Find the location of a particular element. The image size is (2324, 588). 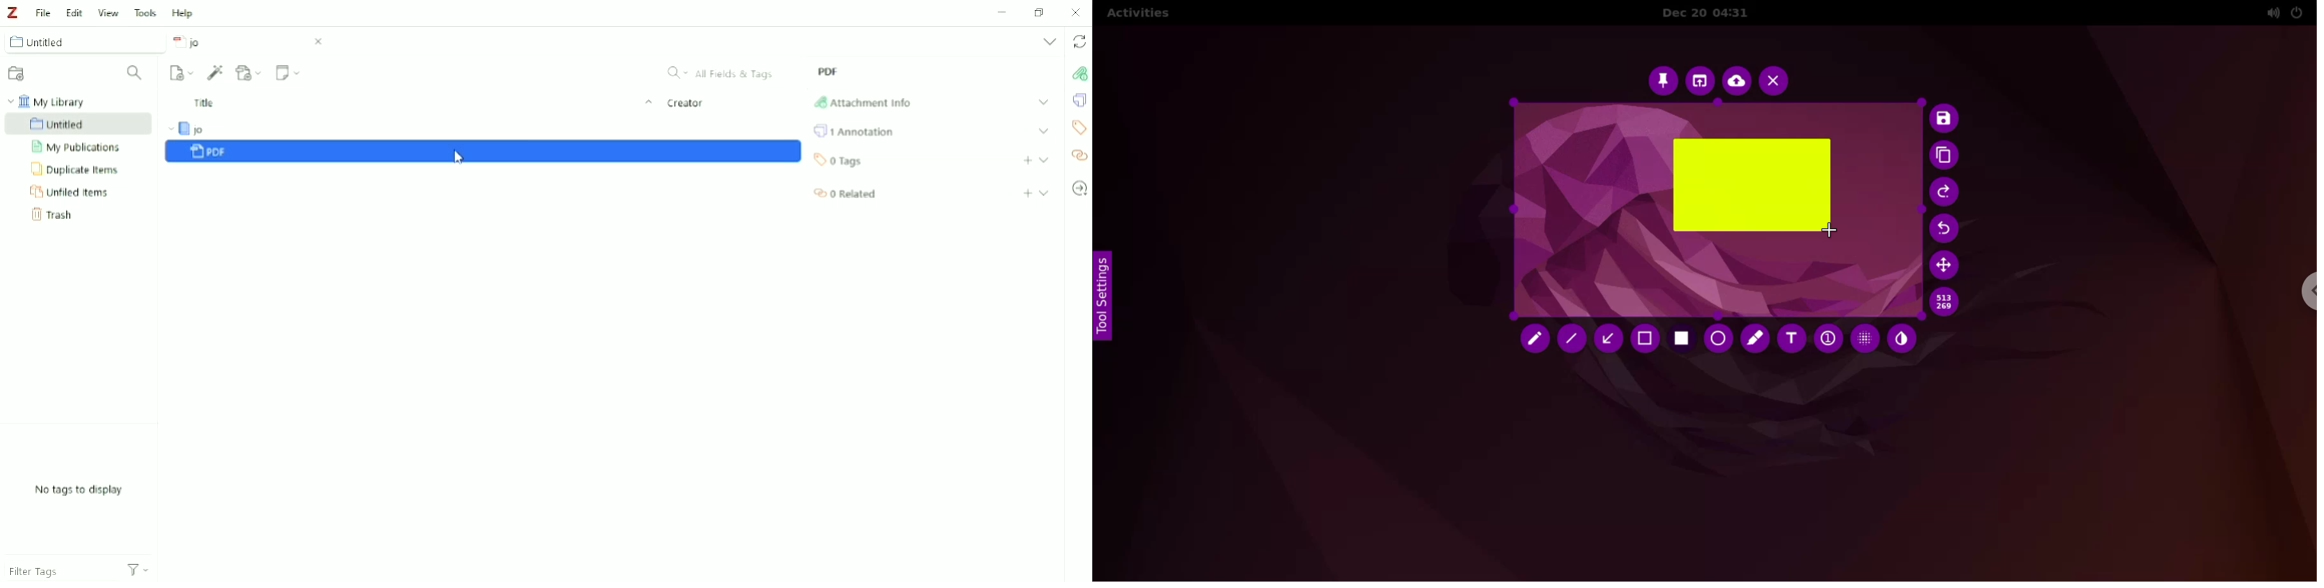

Filter Tags is located at coordinates (53, 572).